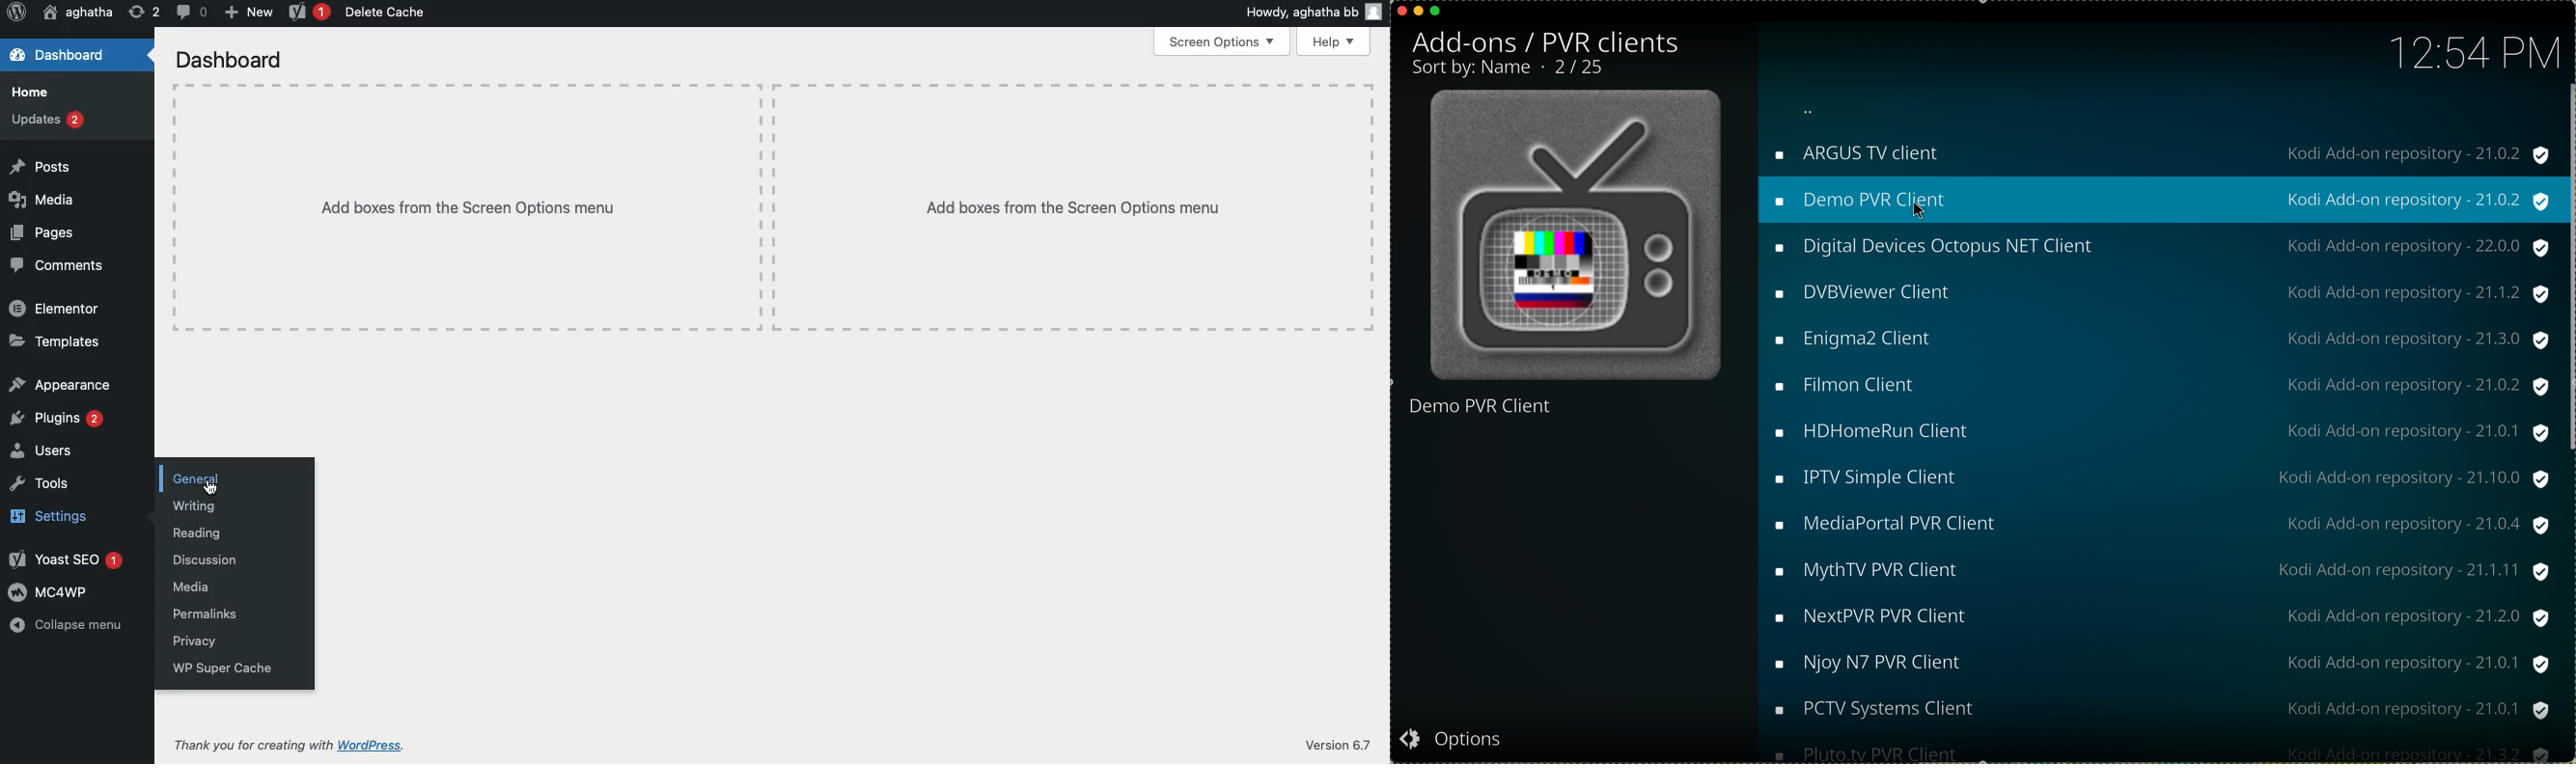 The height and width of the screenshot is (784, 2576). Describe the element at coordinates (1454, 738) in the screenshot. I see `options` at that location.